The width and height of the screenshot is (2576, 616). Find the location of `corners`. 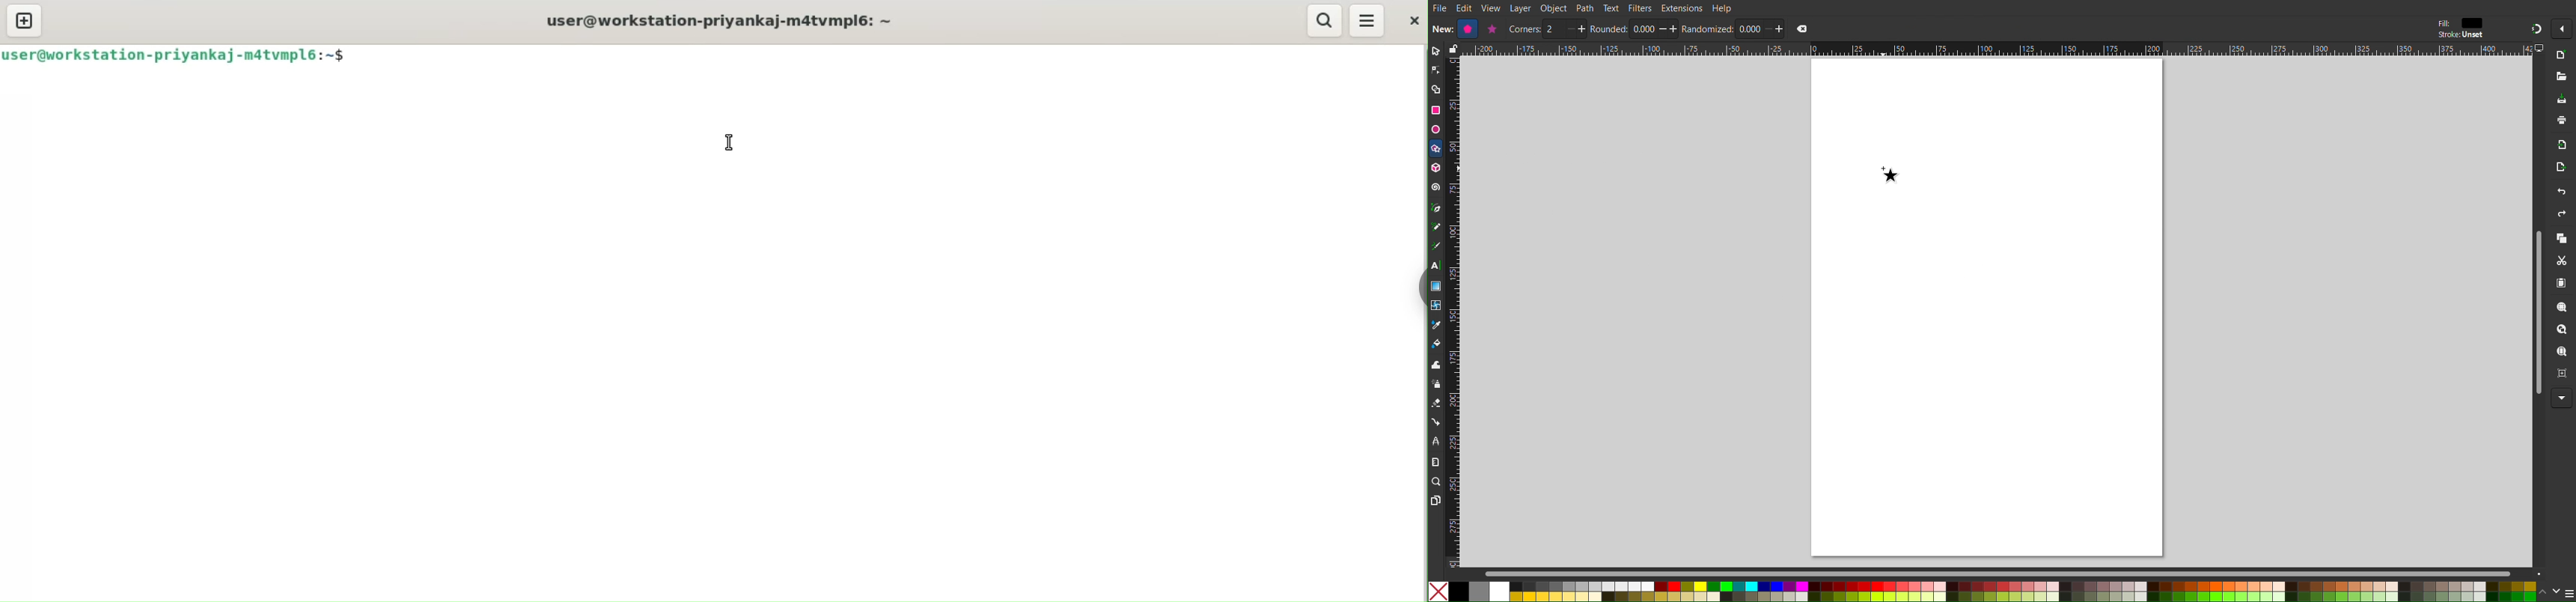

corners is located at coordinates (1524, 29).